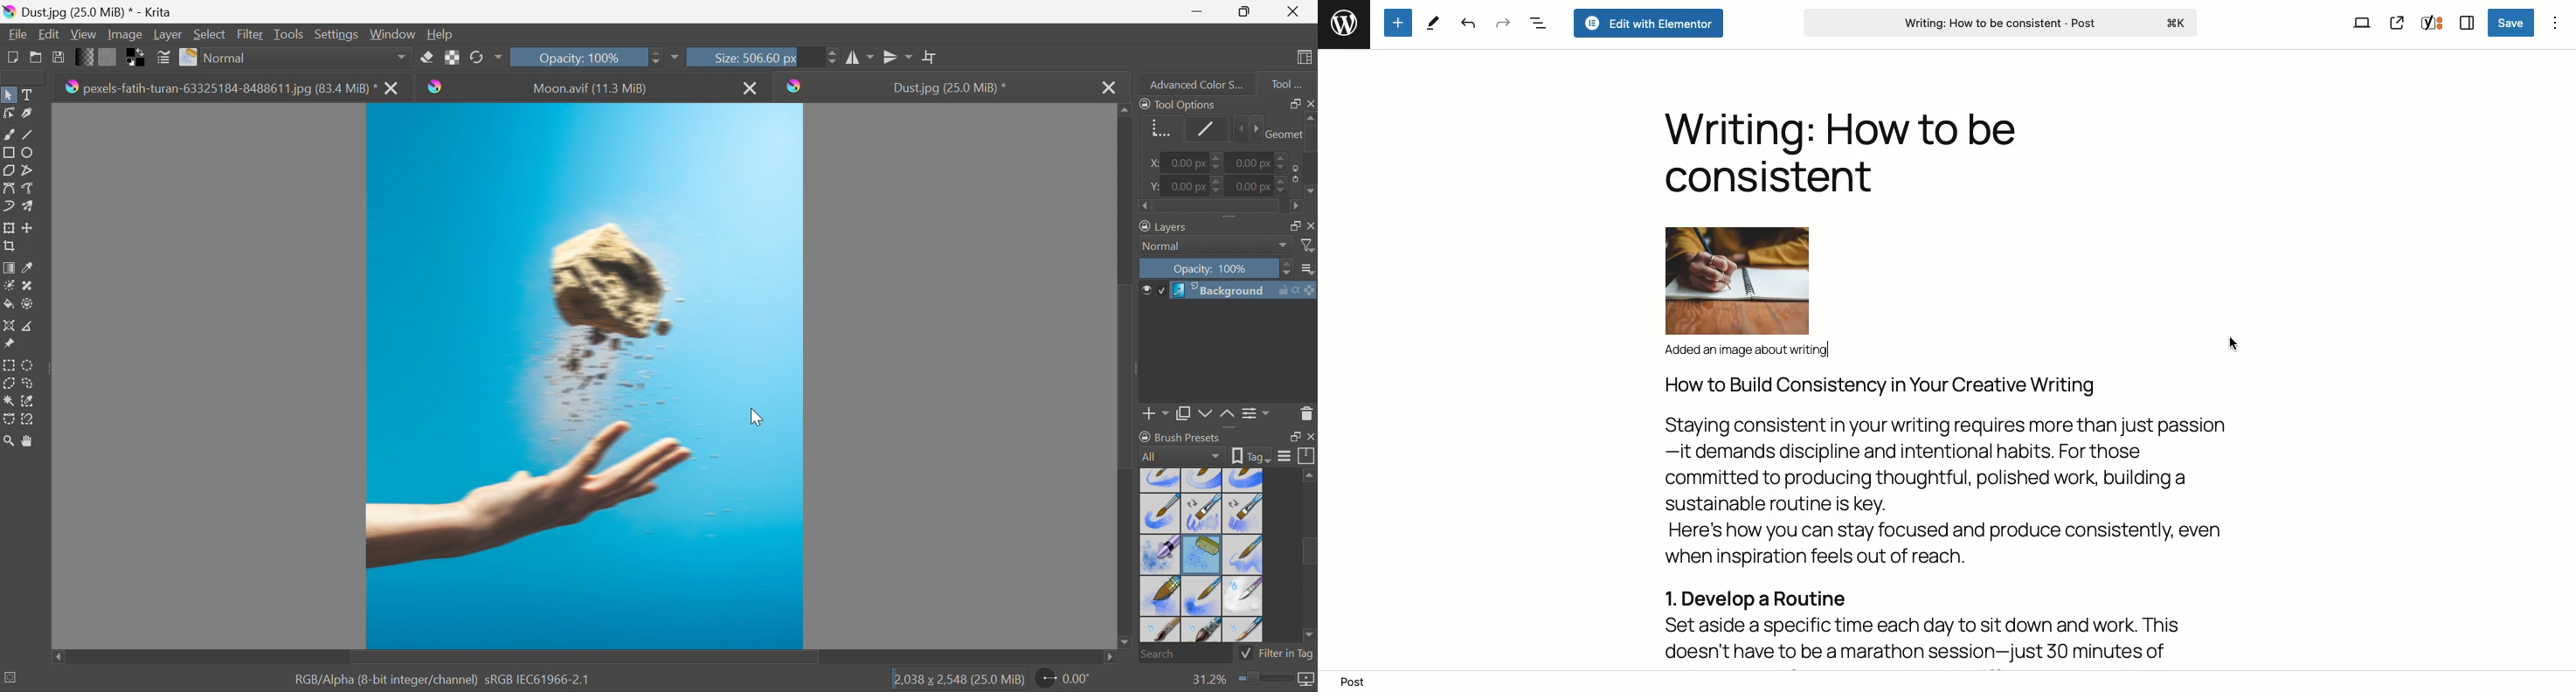  Describe the element at coordinates (108, 56) in the screenshot. I see `Fill patterns` at that location.